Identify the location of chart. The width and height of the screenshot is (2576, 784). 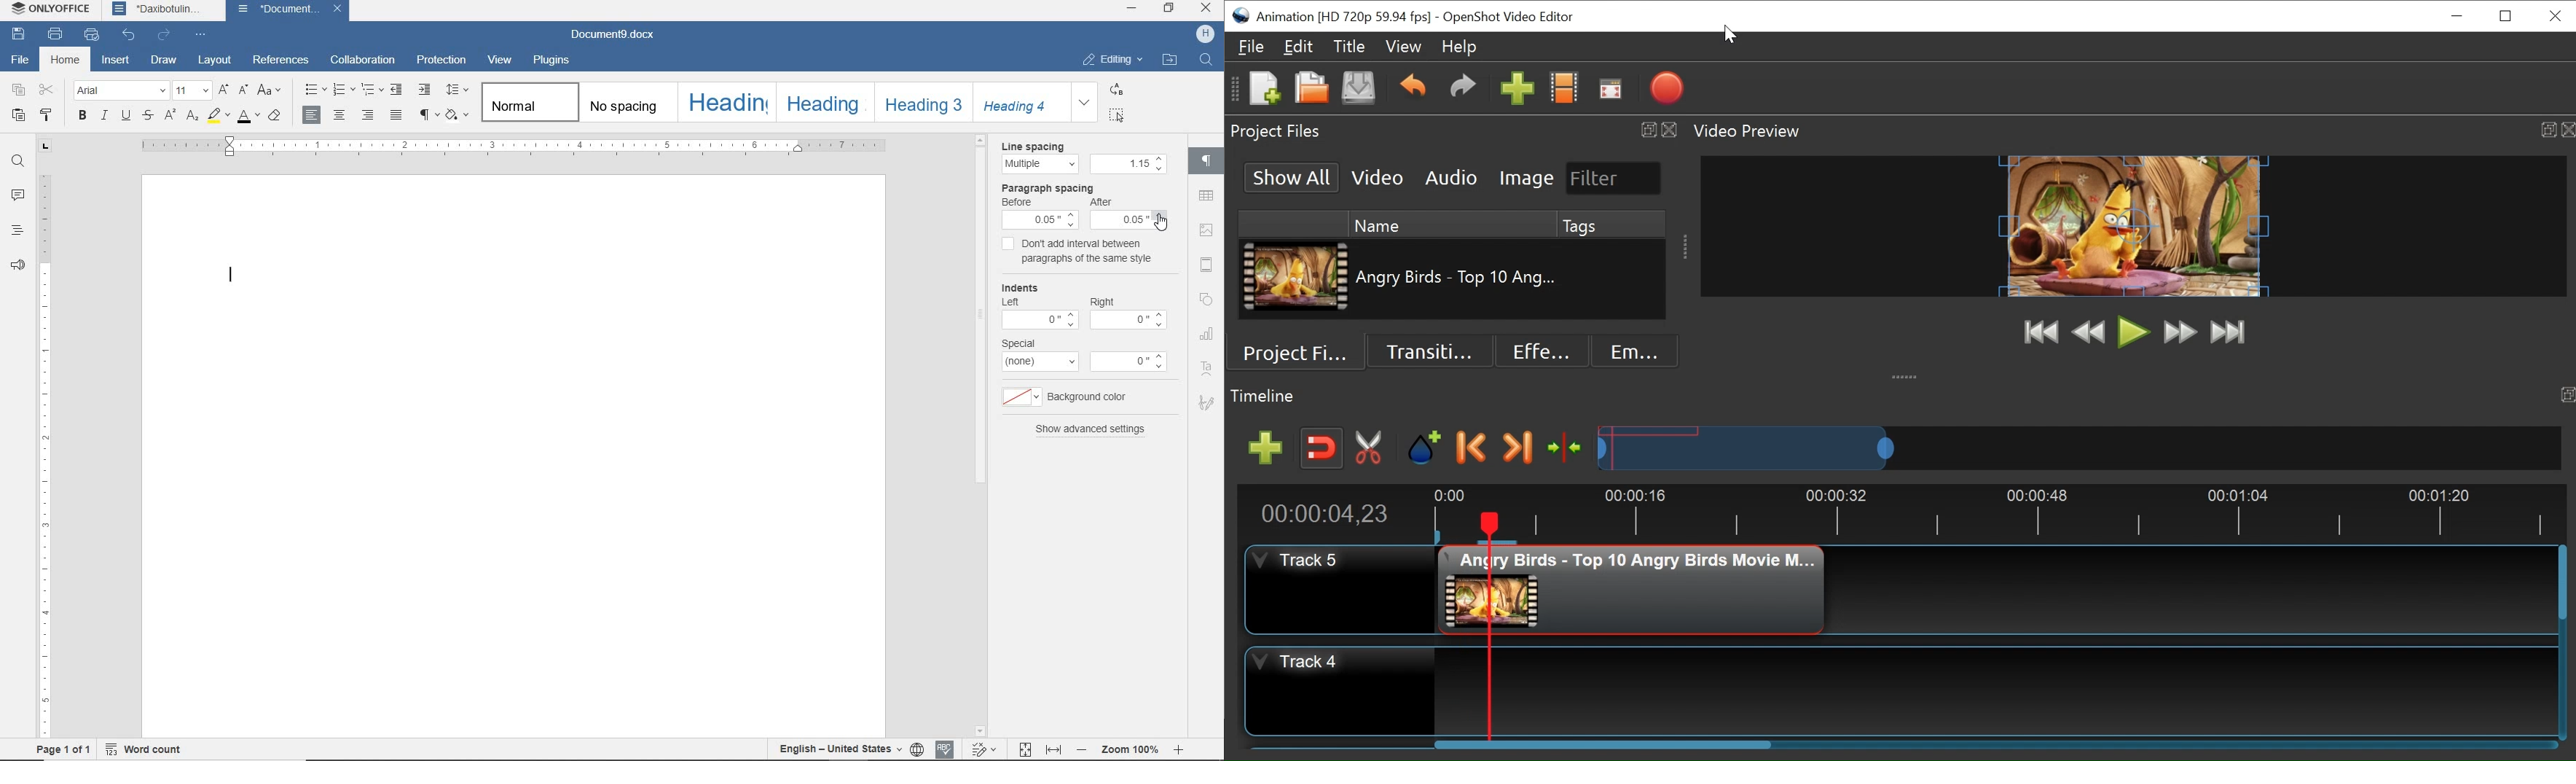
(1207, 335).